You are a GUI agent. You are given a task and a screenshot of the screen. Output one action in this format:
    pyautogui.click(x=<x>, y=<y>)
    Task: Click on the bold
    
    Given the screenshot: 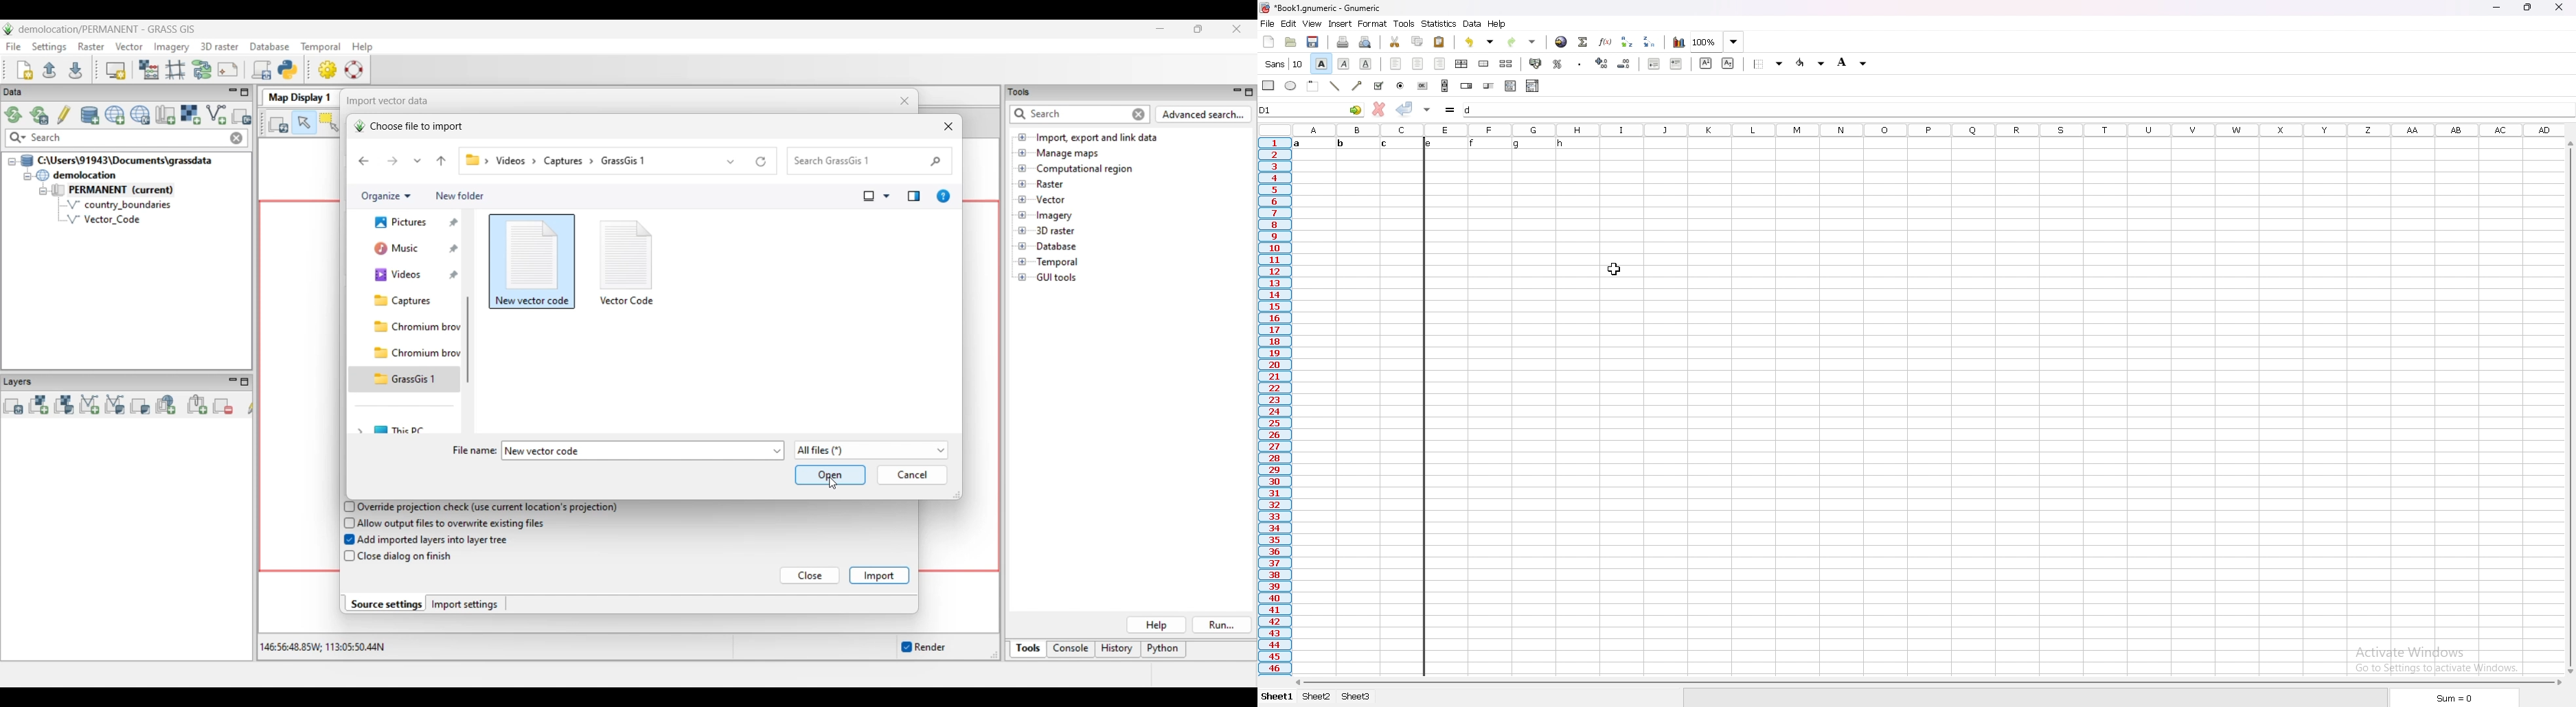 What is the action you would take?
    pyautogui.click(x=1321, y=64)
    